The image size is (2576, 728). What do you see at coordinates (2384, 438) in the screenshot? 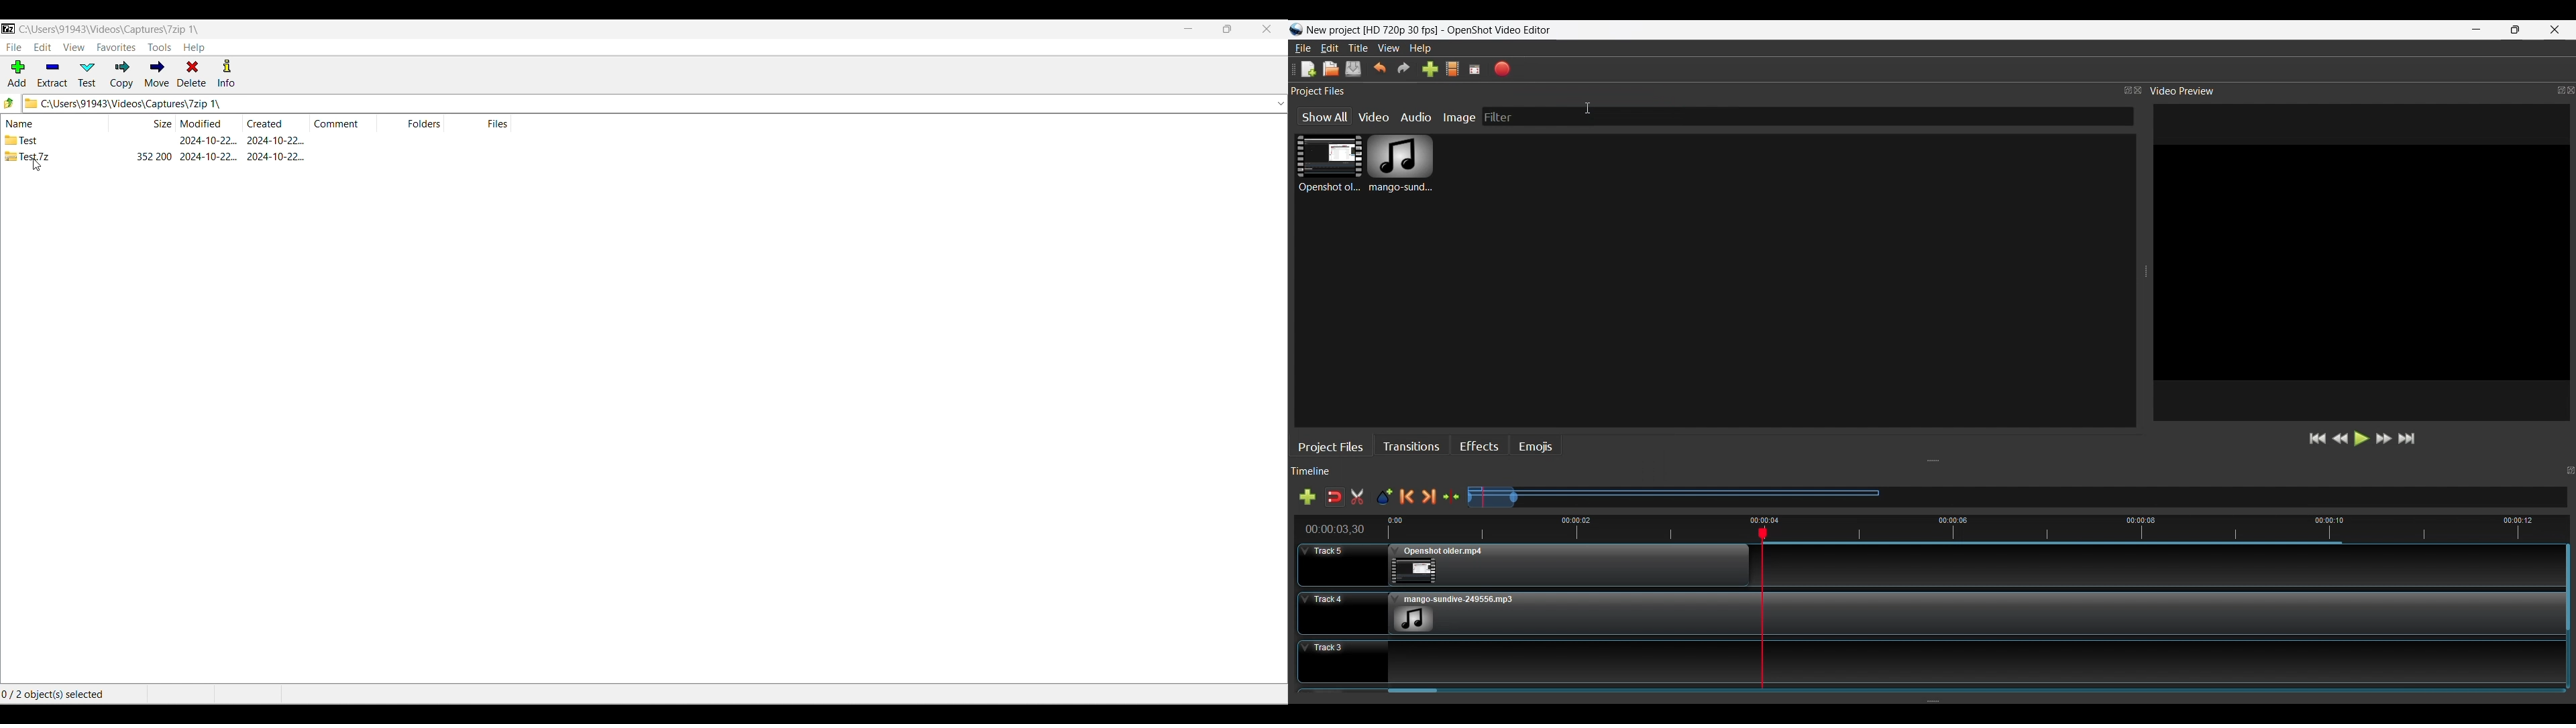
I see `Fast Forward` at bounding box center [2384, 438].